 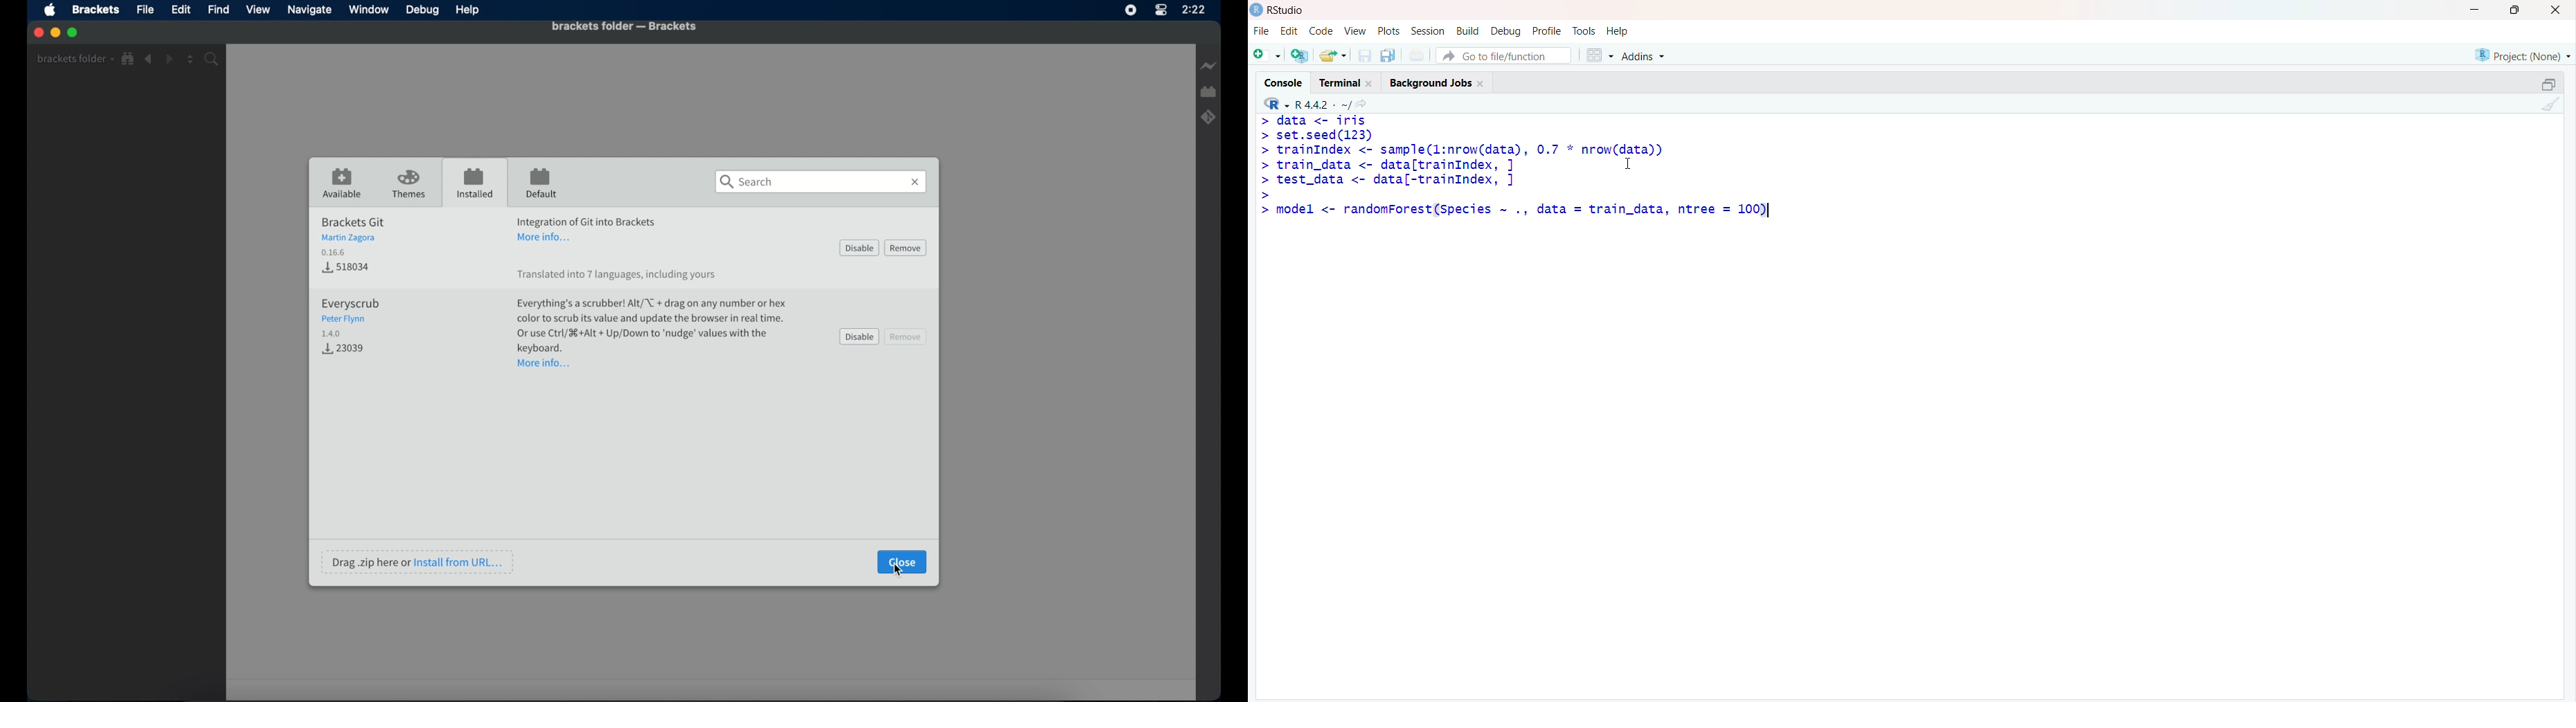 I want to click on installed highlighted, so click(x=474, y=182).